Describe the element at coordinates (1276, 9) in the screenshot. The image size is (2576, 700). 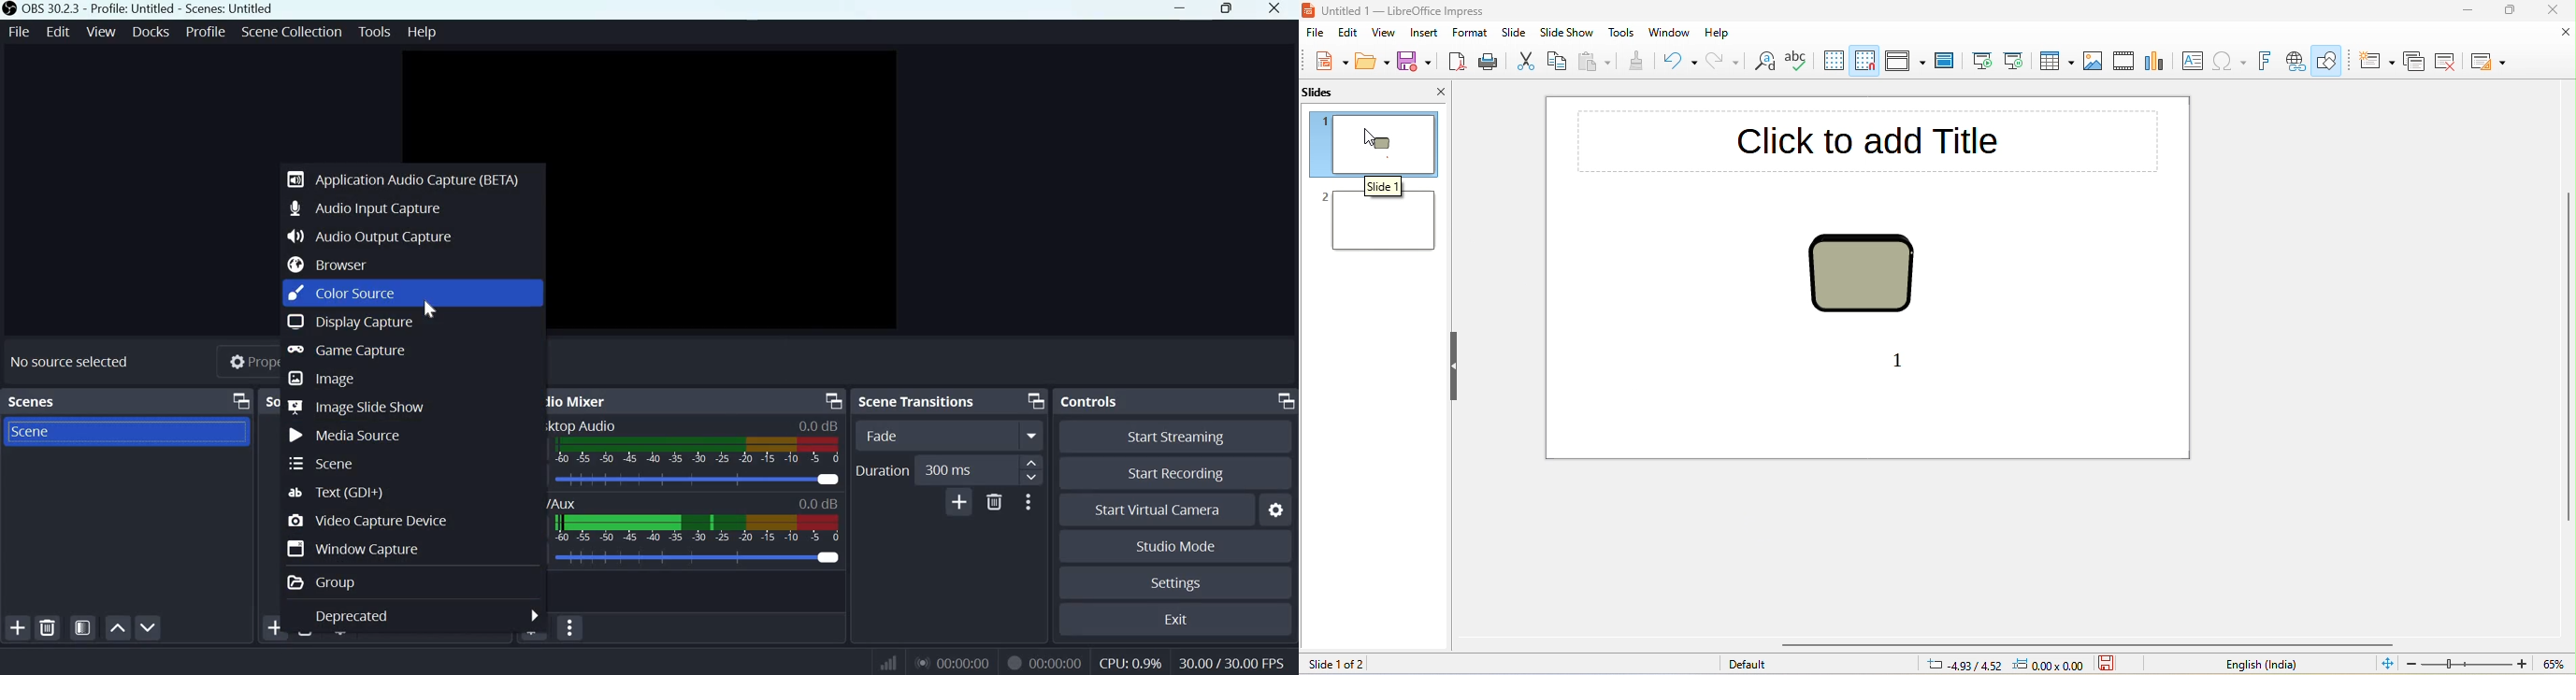
I see `Close` at that location.